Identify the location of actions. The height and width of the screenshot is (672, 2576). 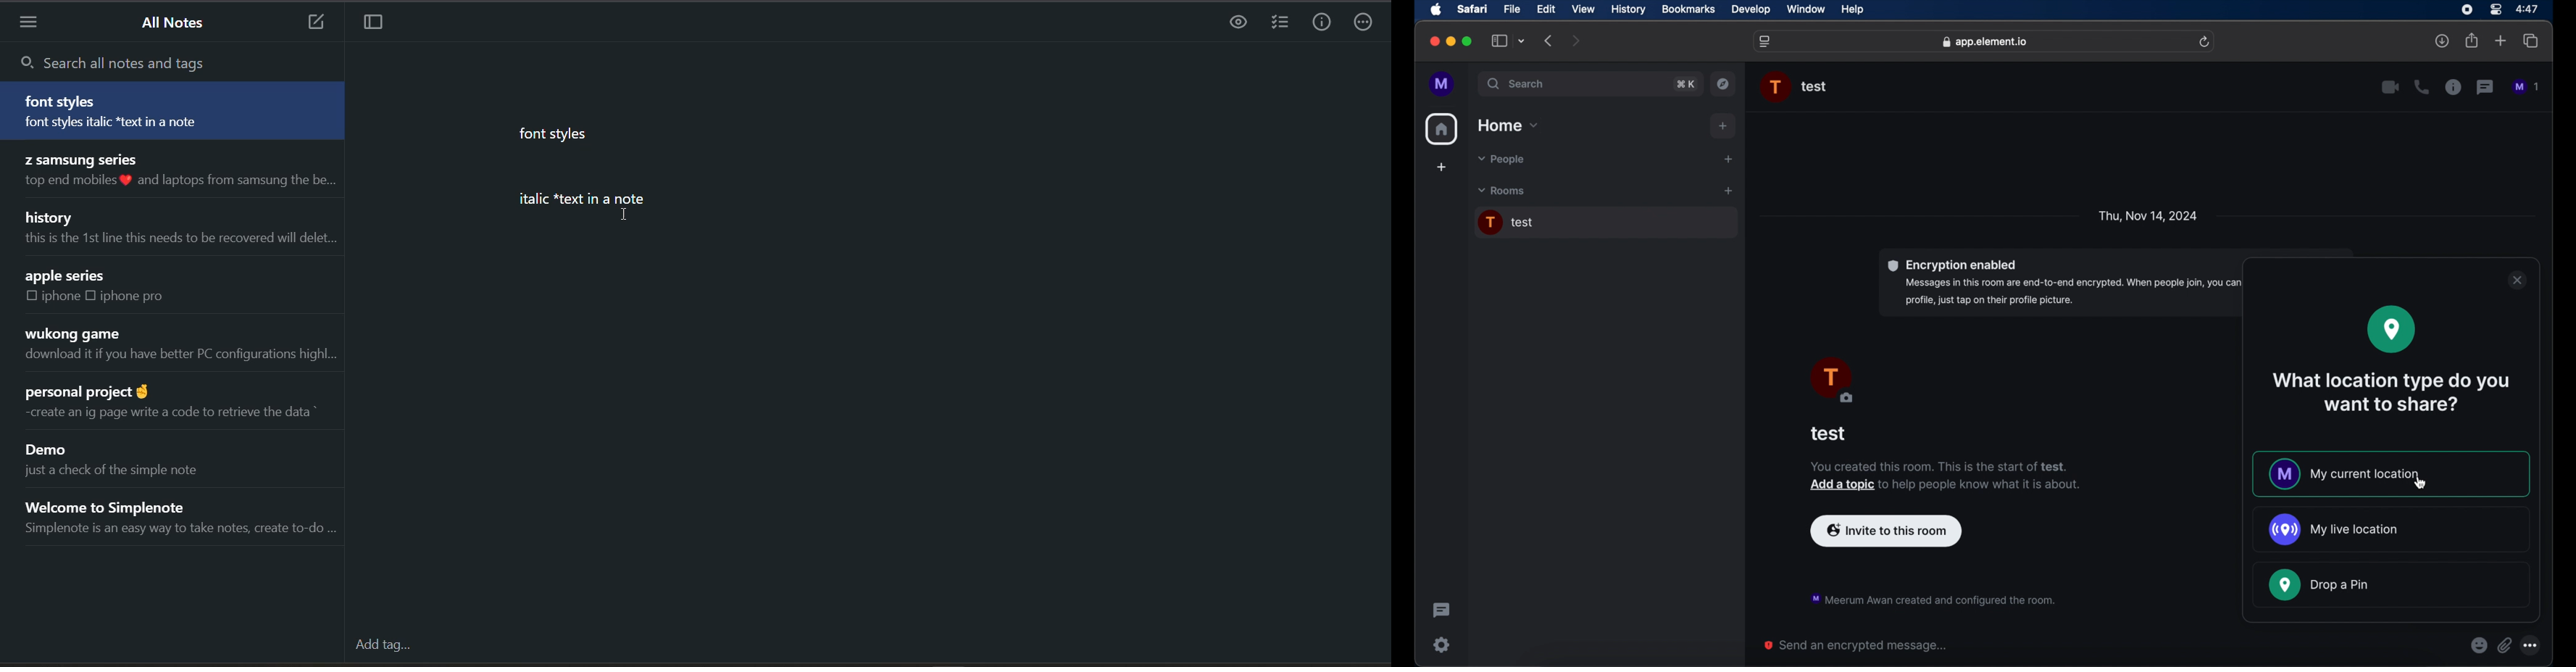
(1367, 20).